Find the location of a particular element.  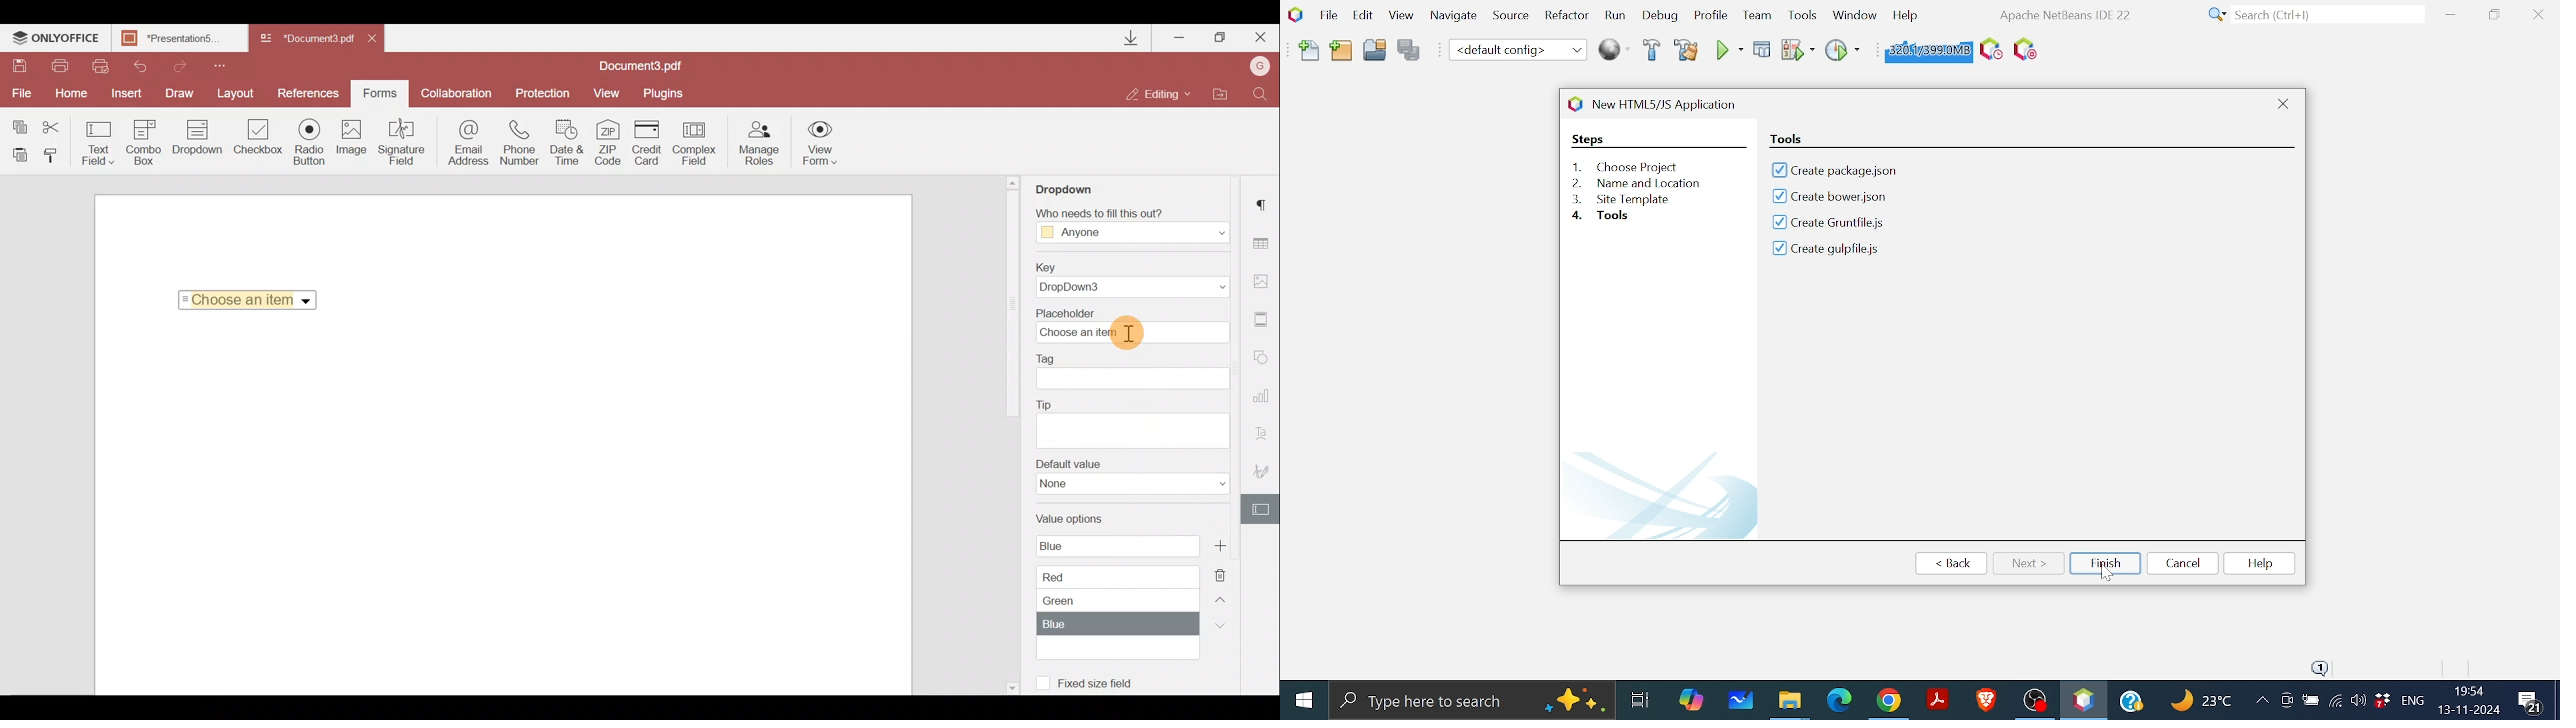

Document name is located at coordinates (305, 39).